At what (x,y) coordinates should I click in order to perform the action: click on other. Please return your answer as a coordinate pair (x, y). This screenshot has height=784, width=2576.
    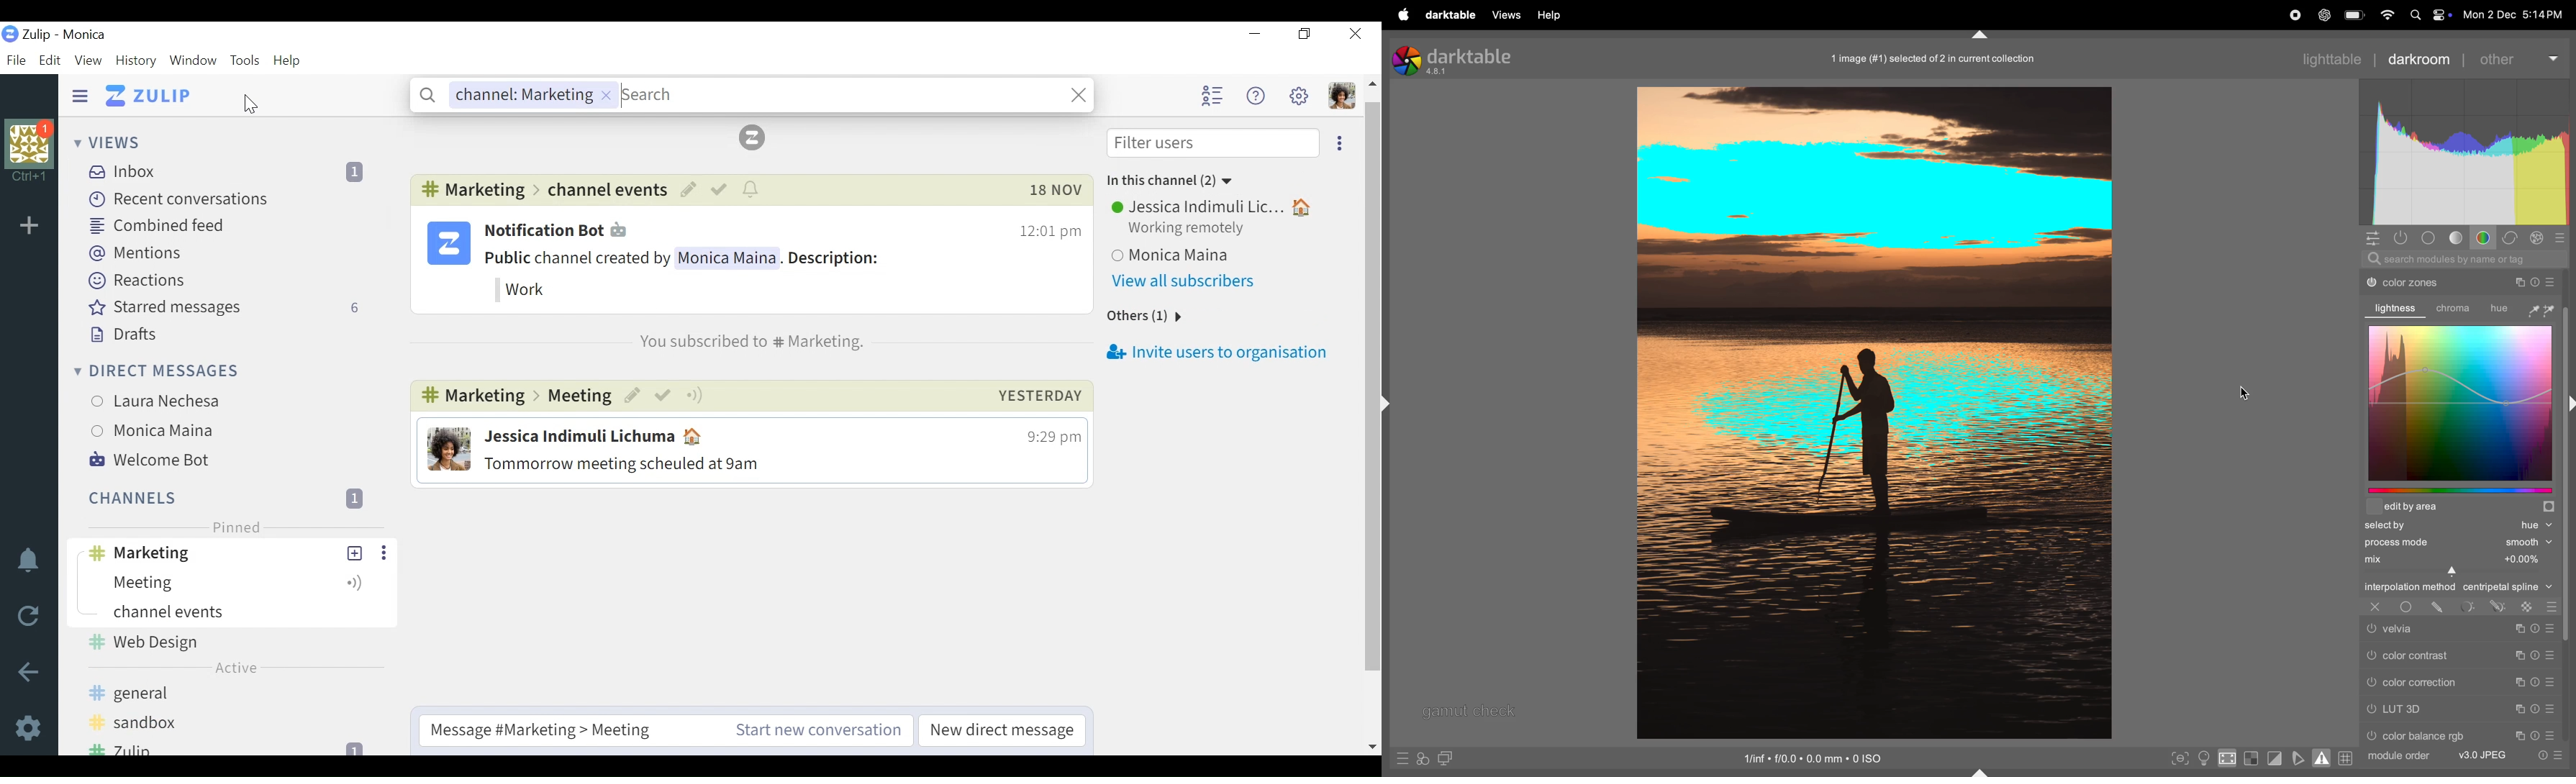
    Looking at the image, I should click on (2521, 58).